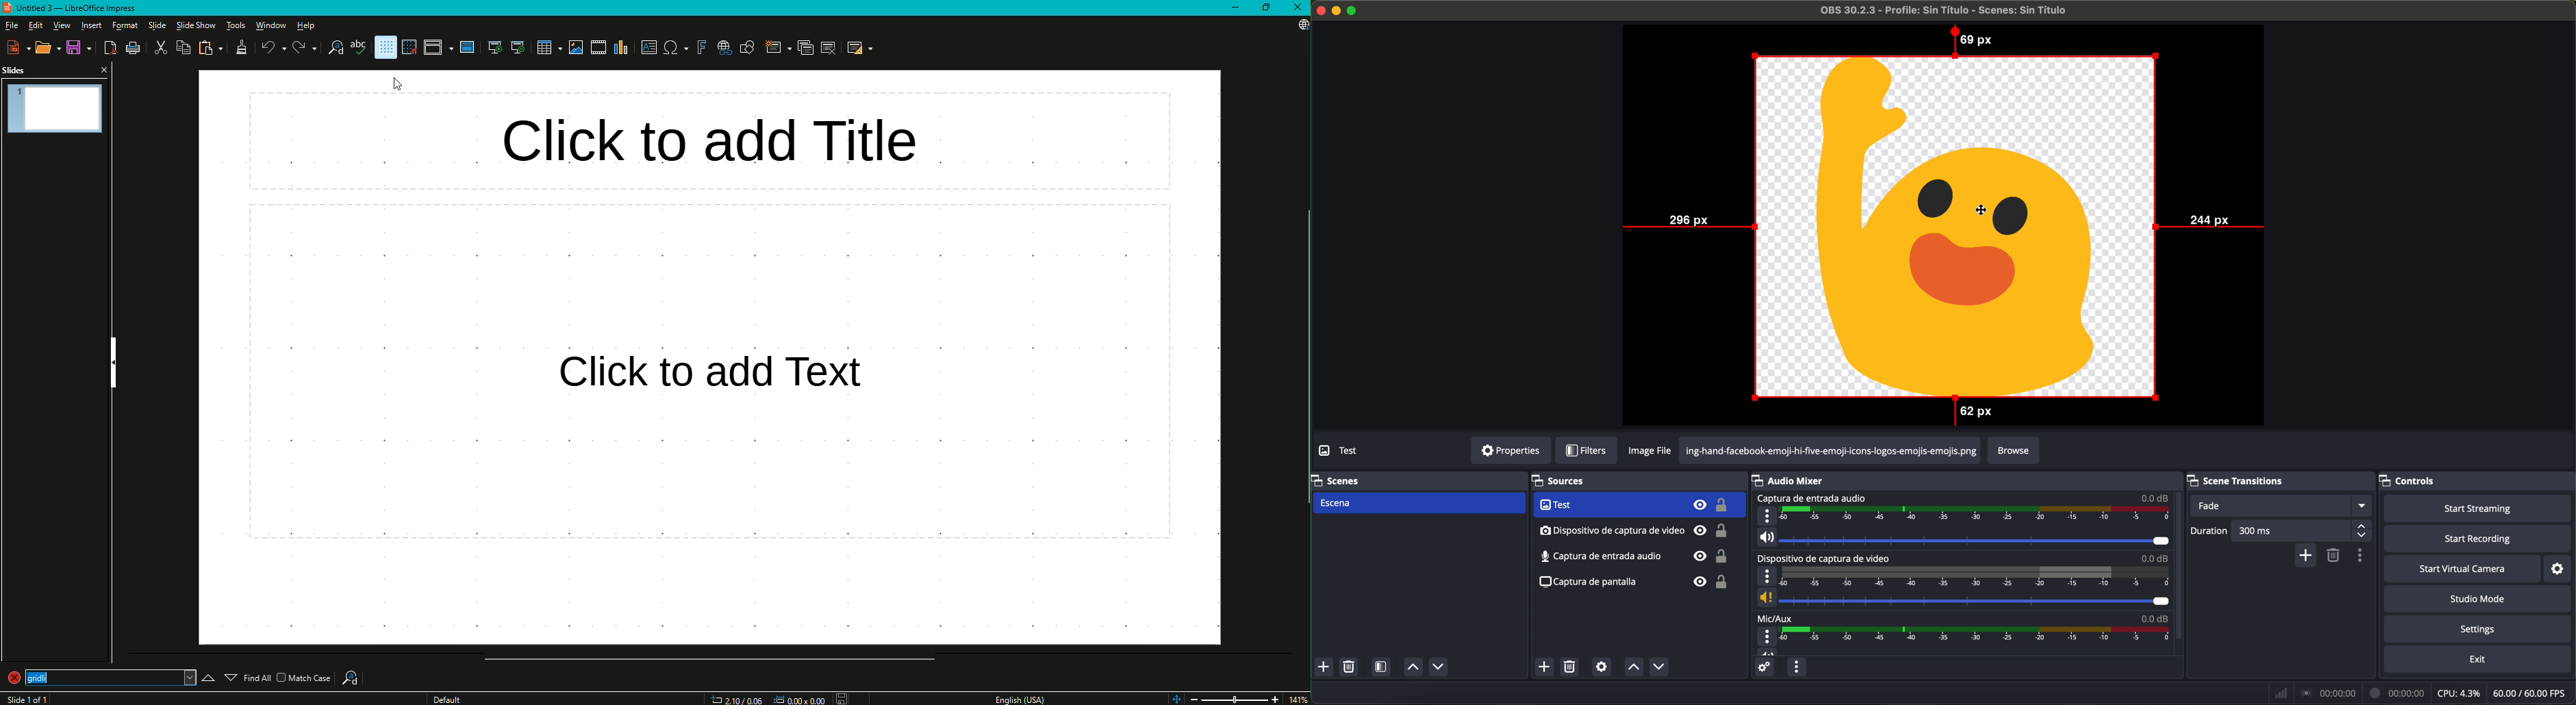  Describe the element at coordinates (270, 25) in the screenshot. I see `Window` at that location.